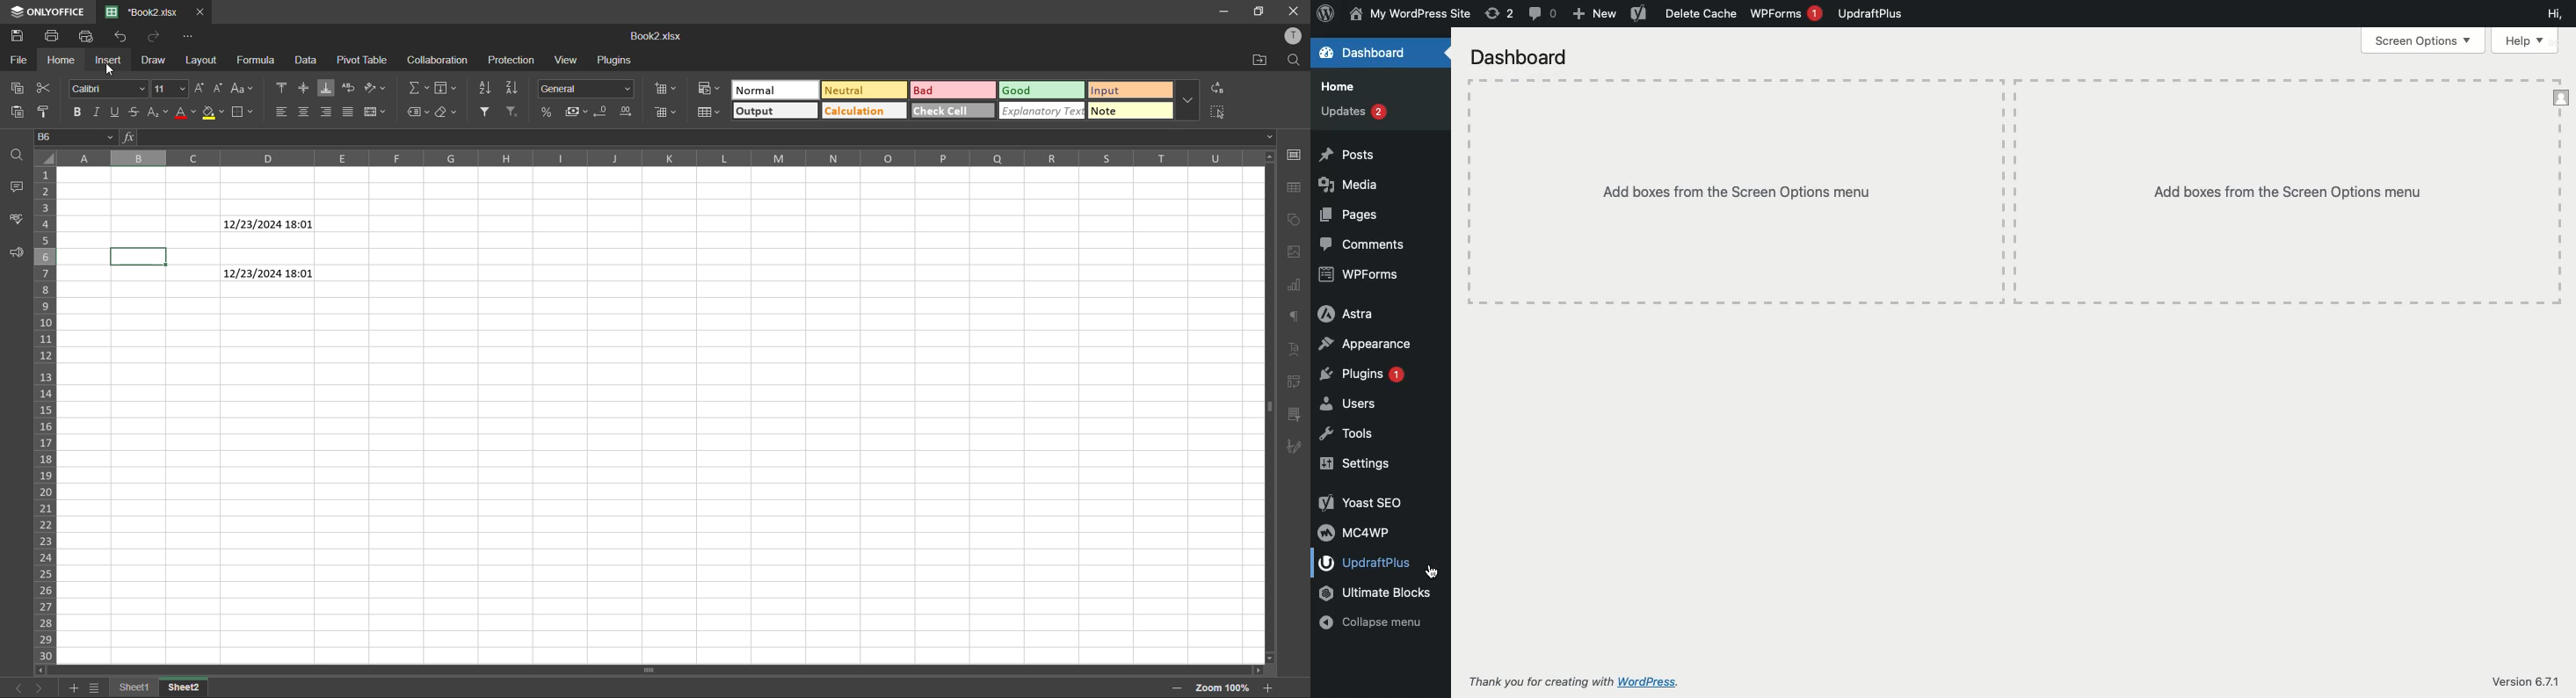 This screenshot has width=2576, height=700. I want to click on sub/superscript, so click(158, 110).